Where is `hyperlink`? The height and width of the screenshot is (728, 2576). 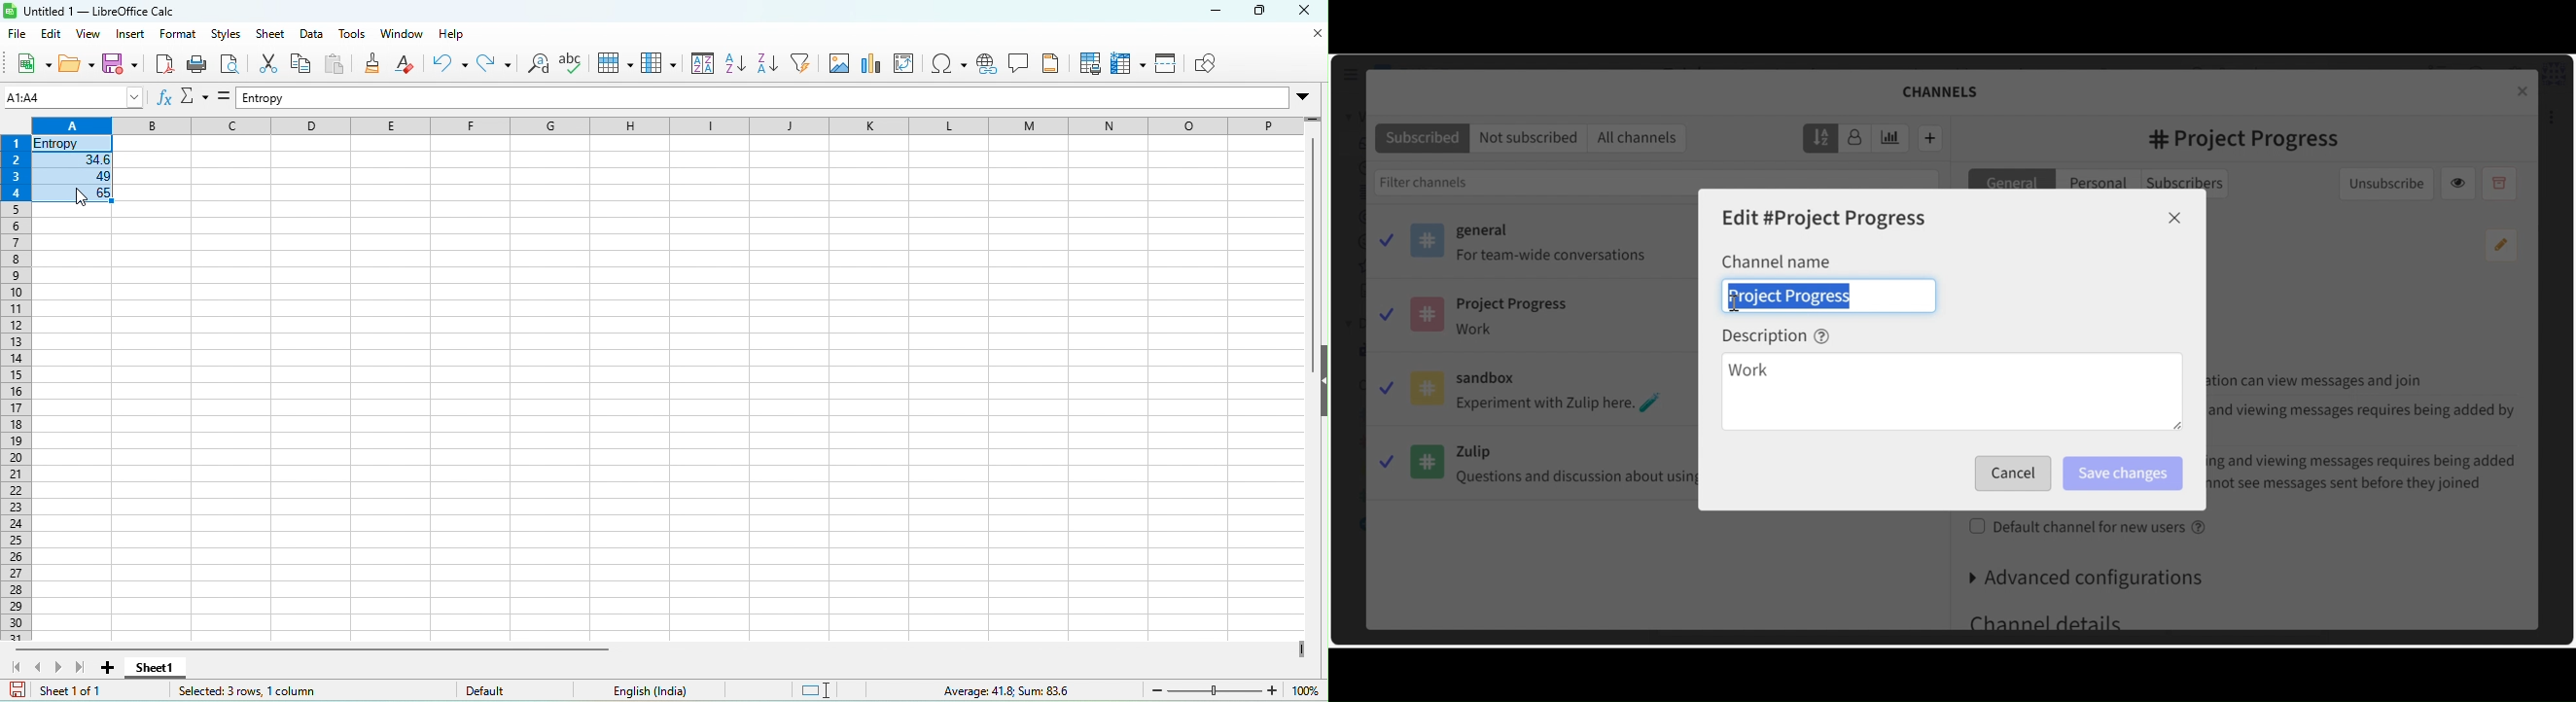
hyperlink is located at coordinates (988, 66).